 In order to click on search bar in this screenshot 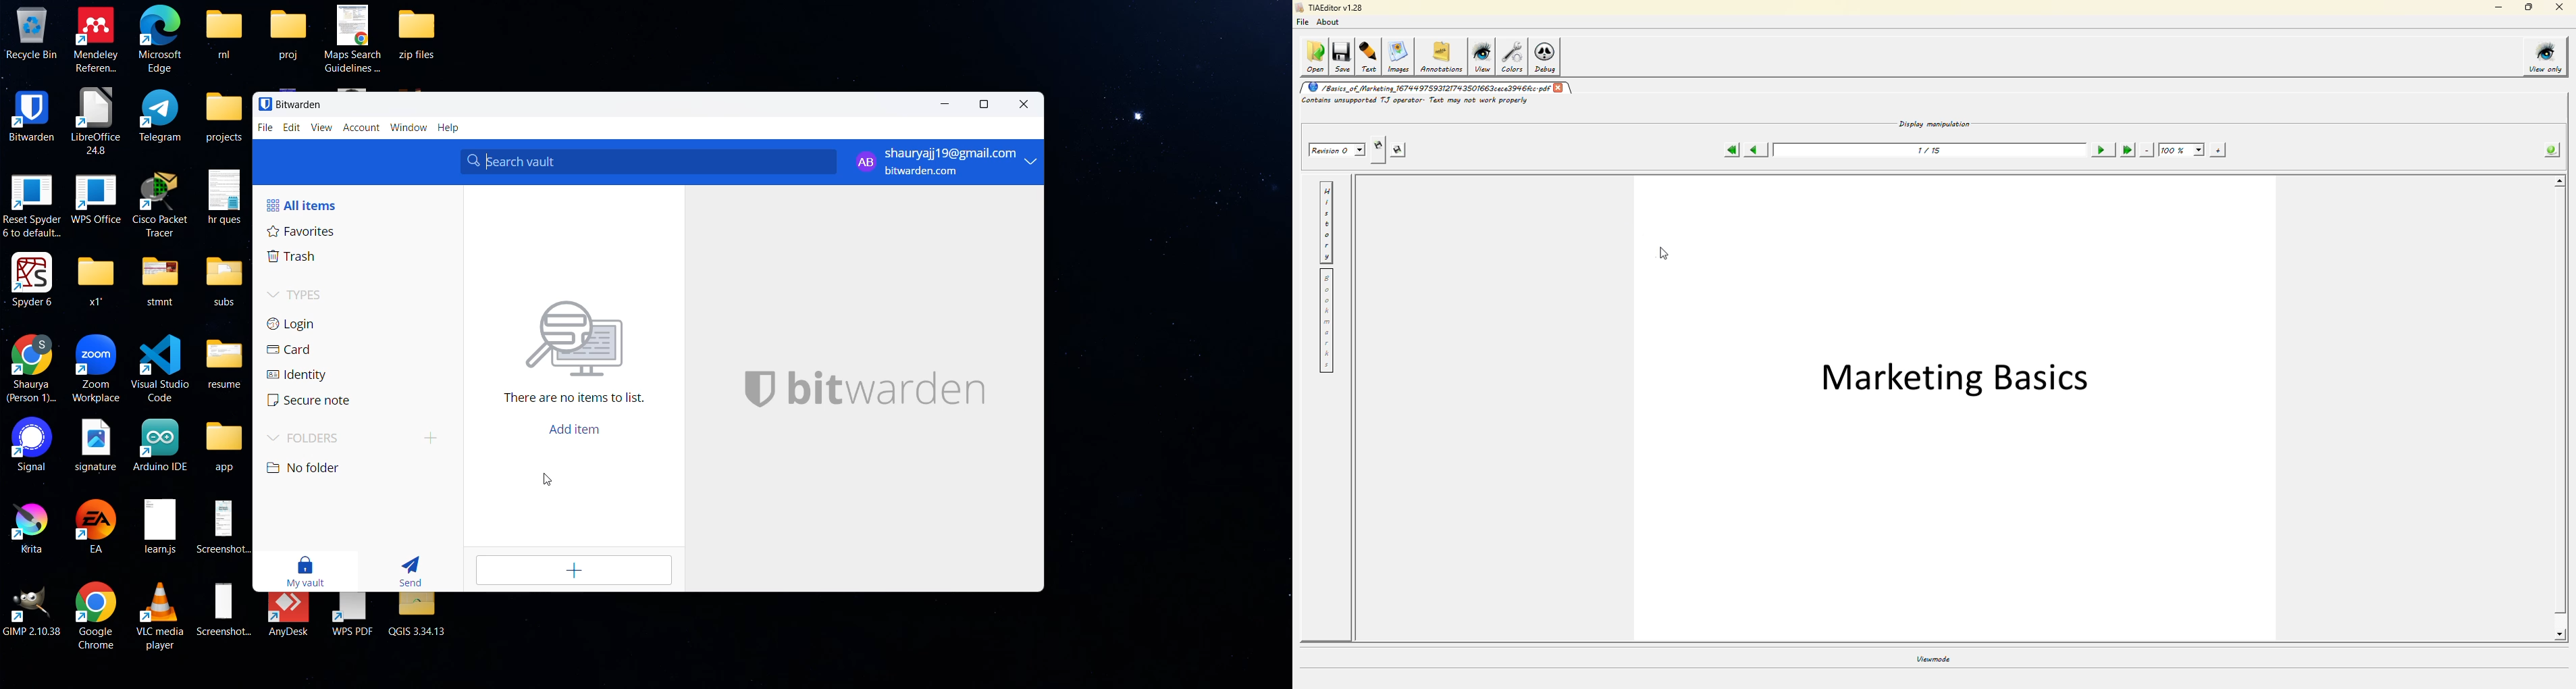, I will do `click(645, 162)`.